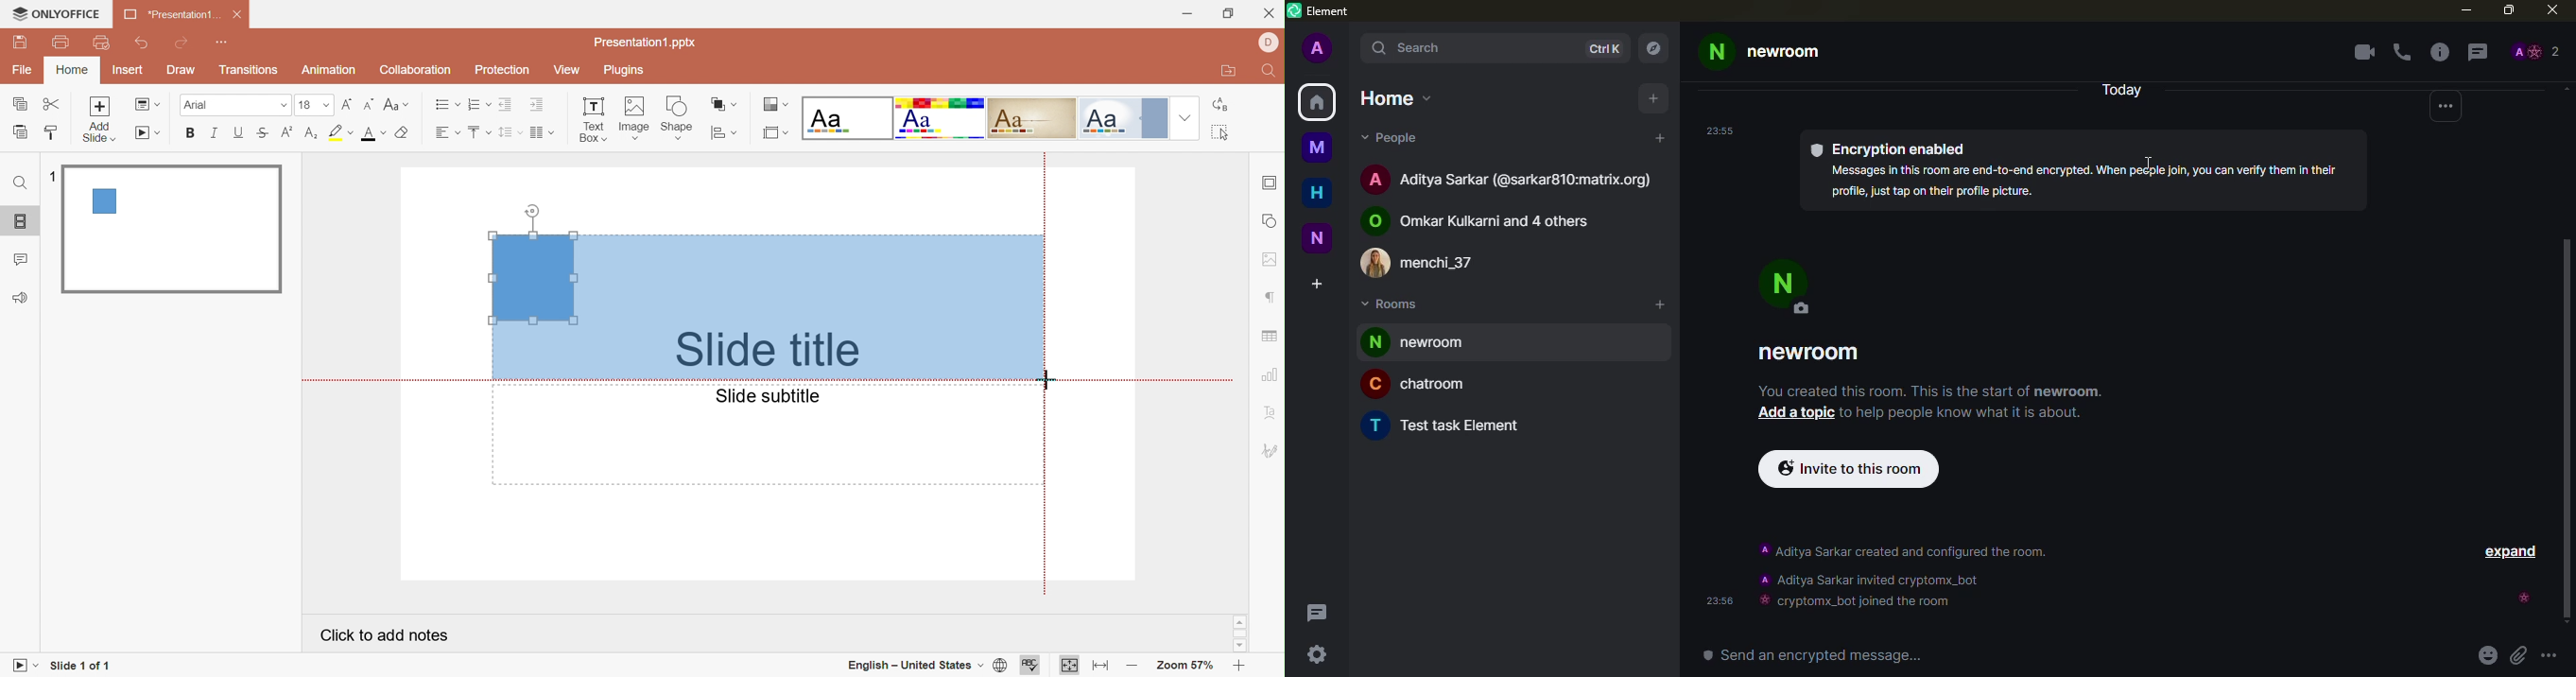  Describe the element at coordinates (1191, 16) in the screenshot. I see `Minimize` at that location.